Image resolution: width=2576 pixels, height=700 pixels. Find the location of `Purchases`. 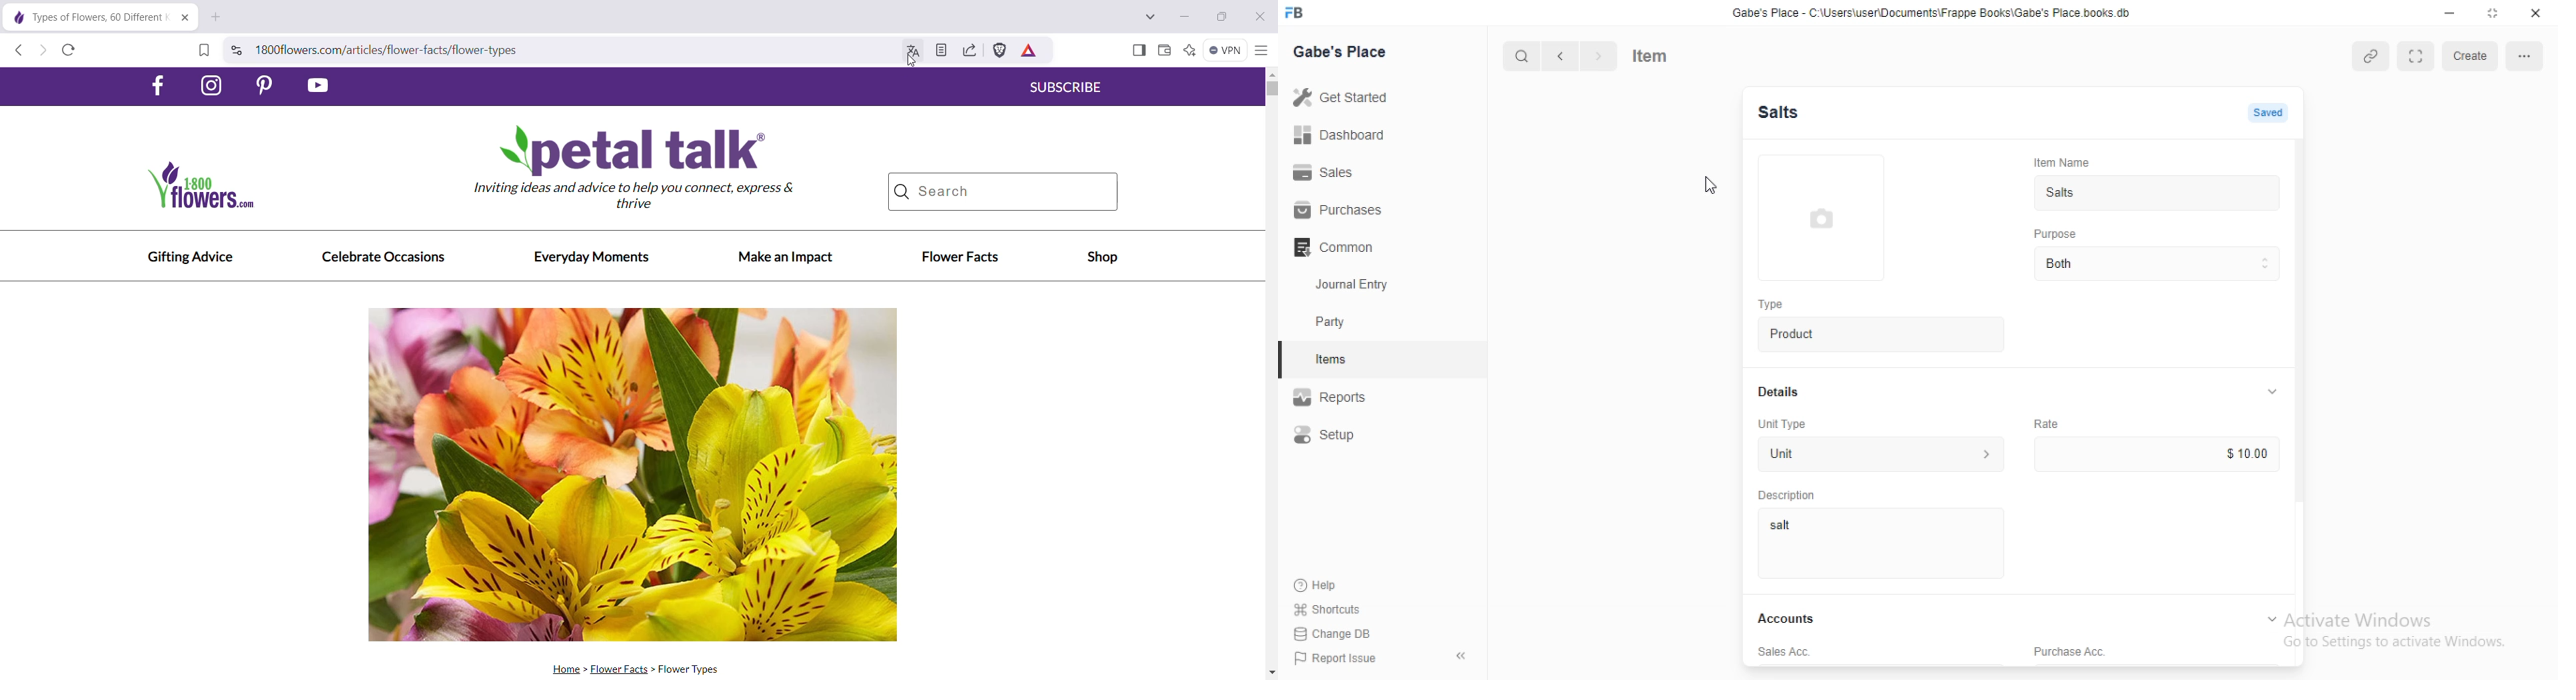

Purchases is located at coordinates (1344, 210).